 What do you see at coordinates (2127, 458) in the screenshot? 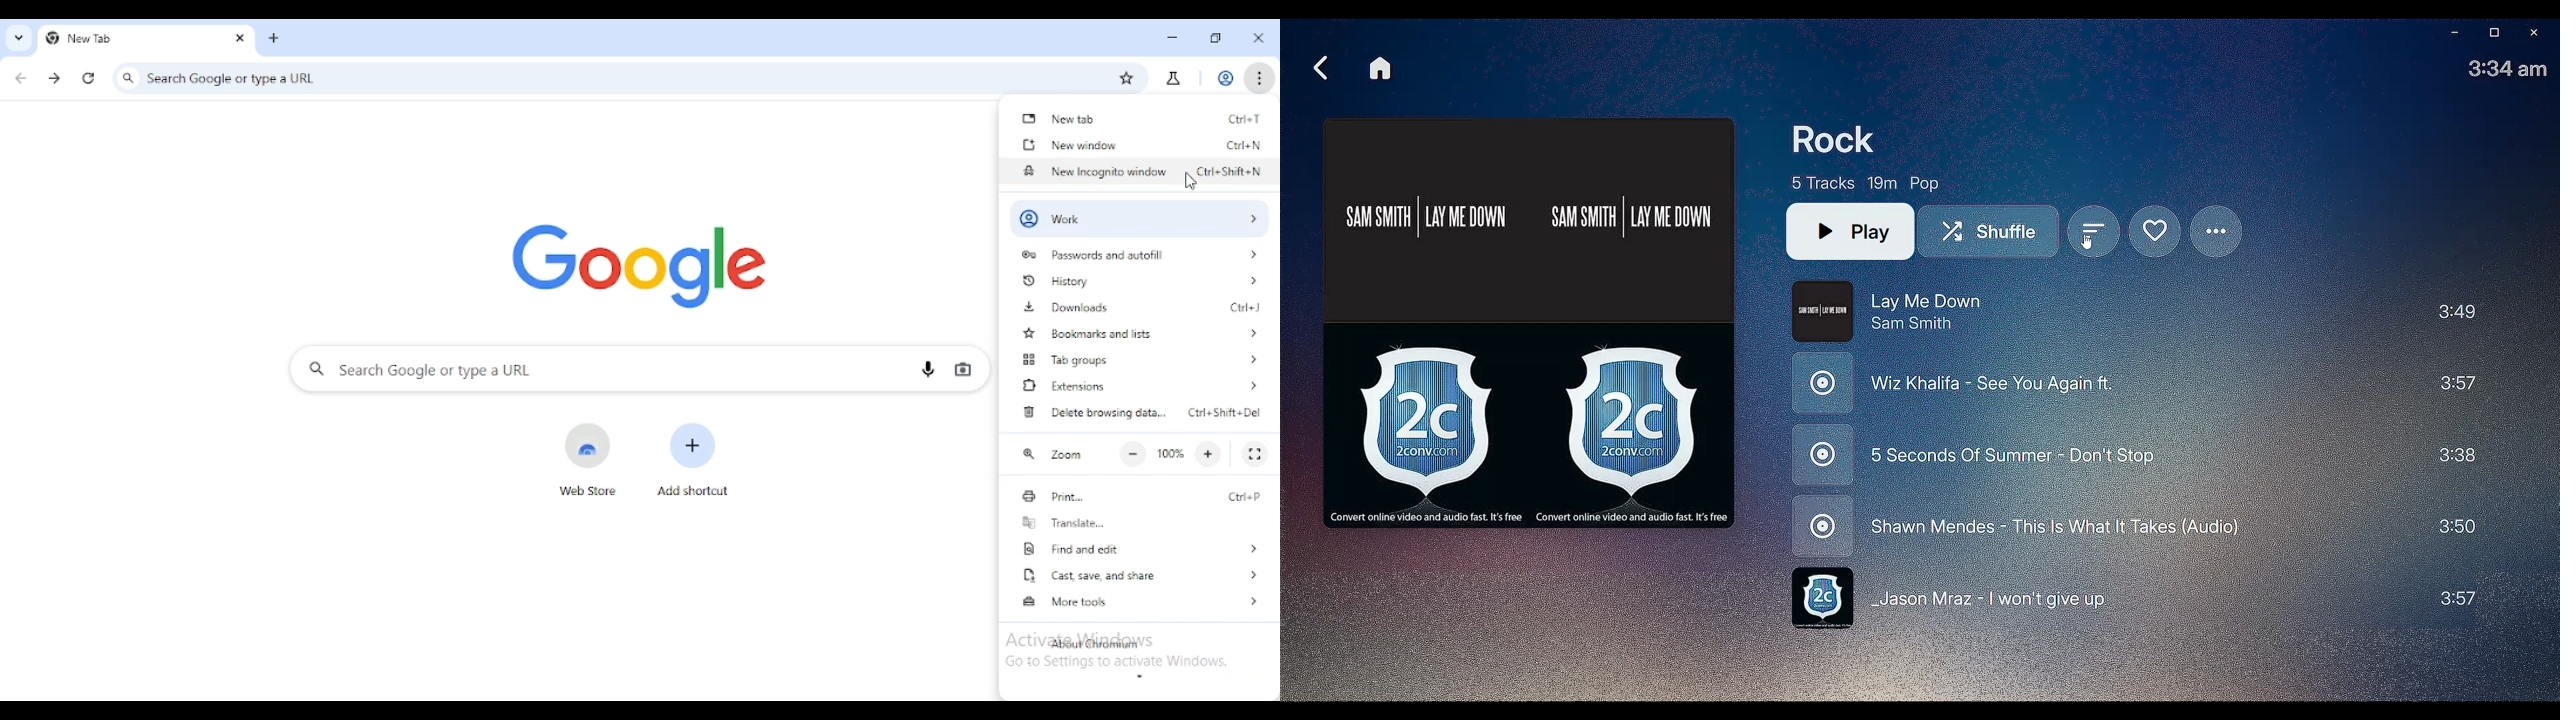
I see `5 Seconds of Summer- Don't stop` at bounding box center [2127, 458].